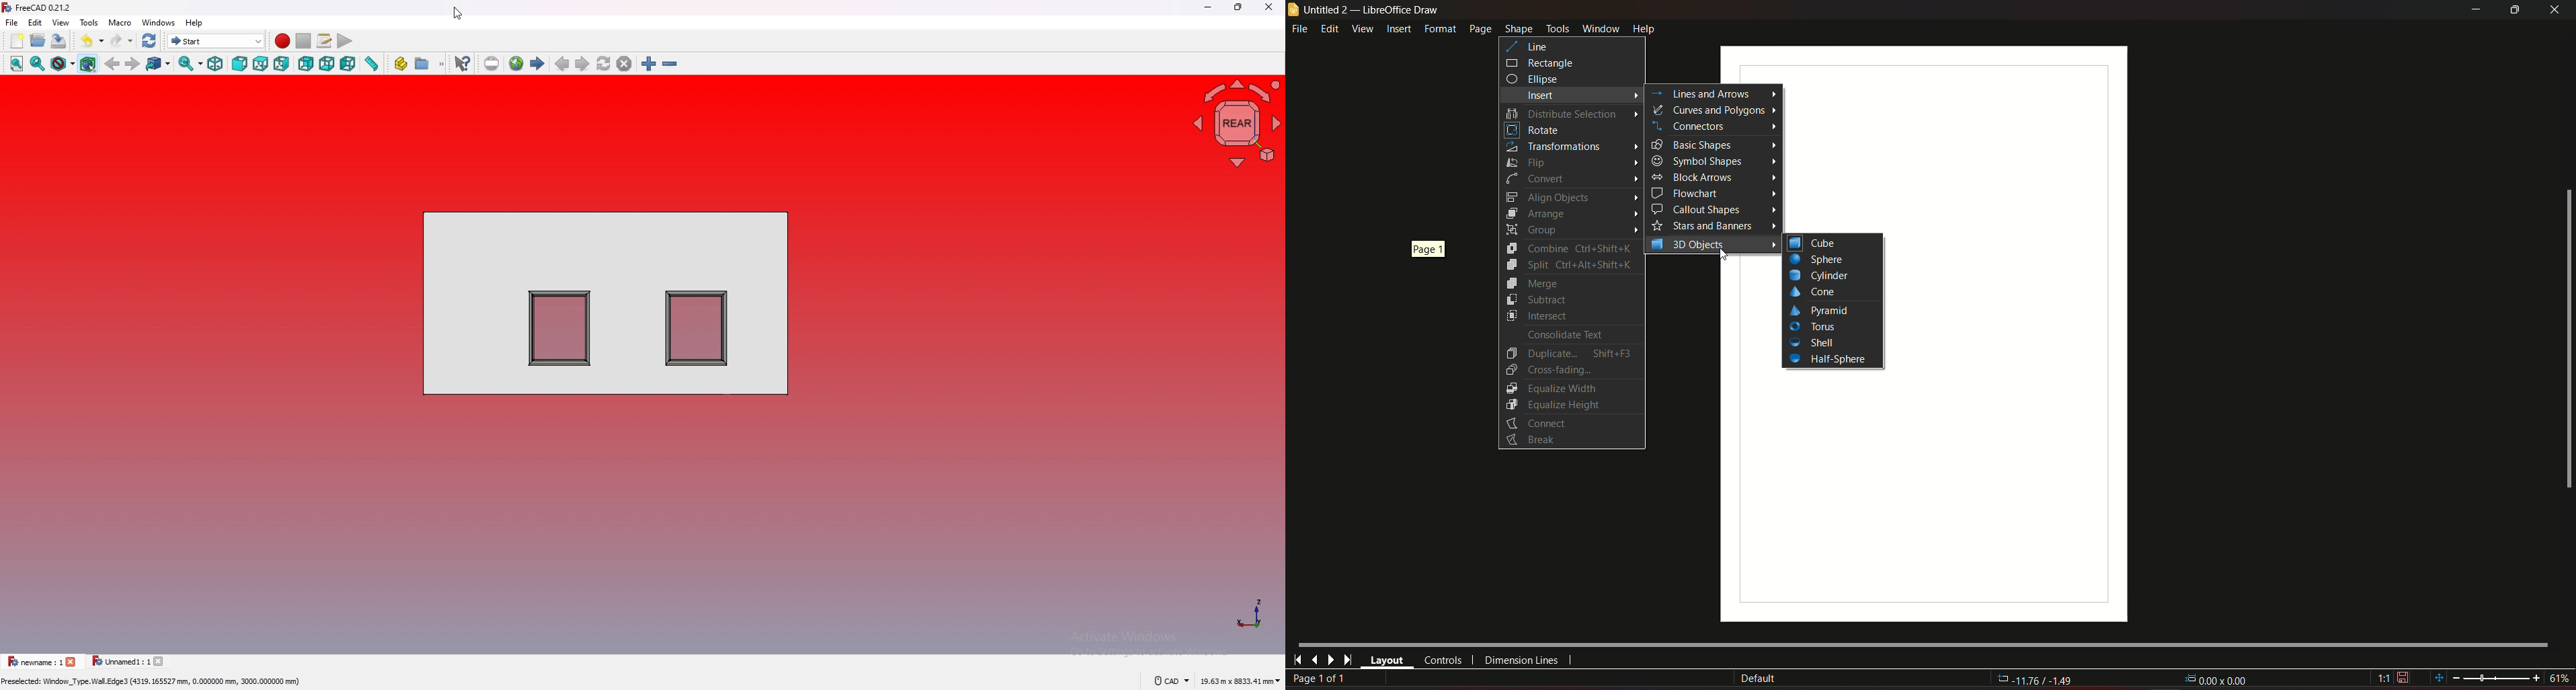 The height and width of the screenshot is (700, 2576). I want to click on line, so click(1532, 46).